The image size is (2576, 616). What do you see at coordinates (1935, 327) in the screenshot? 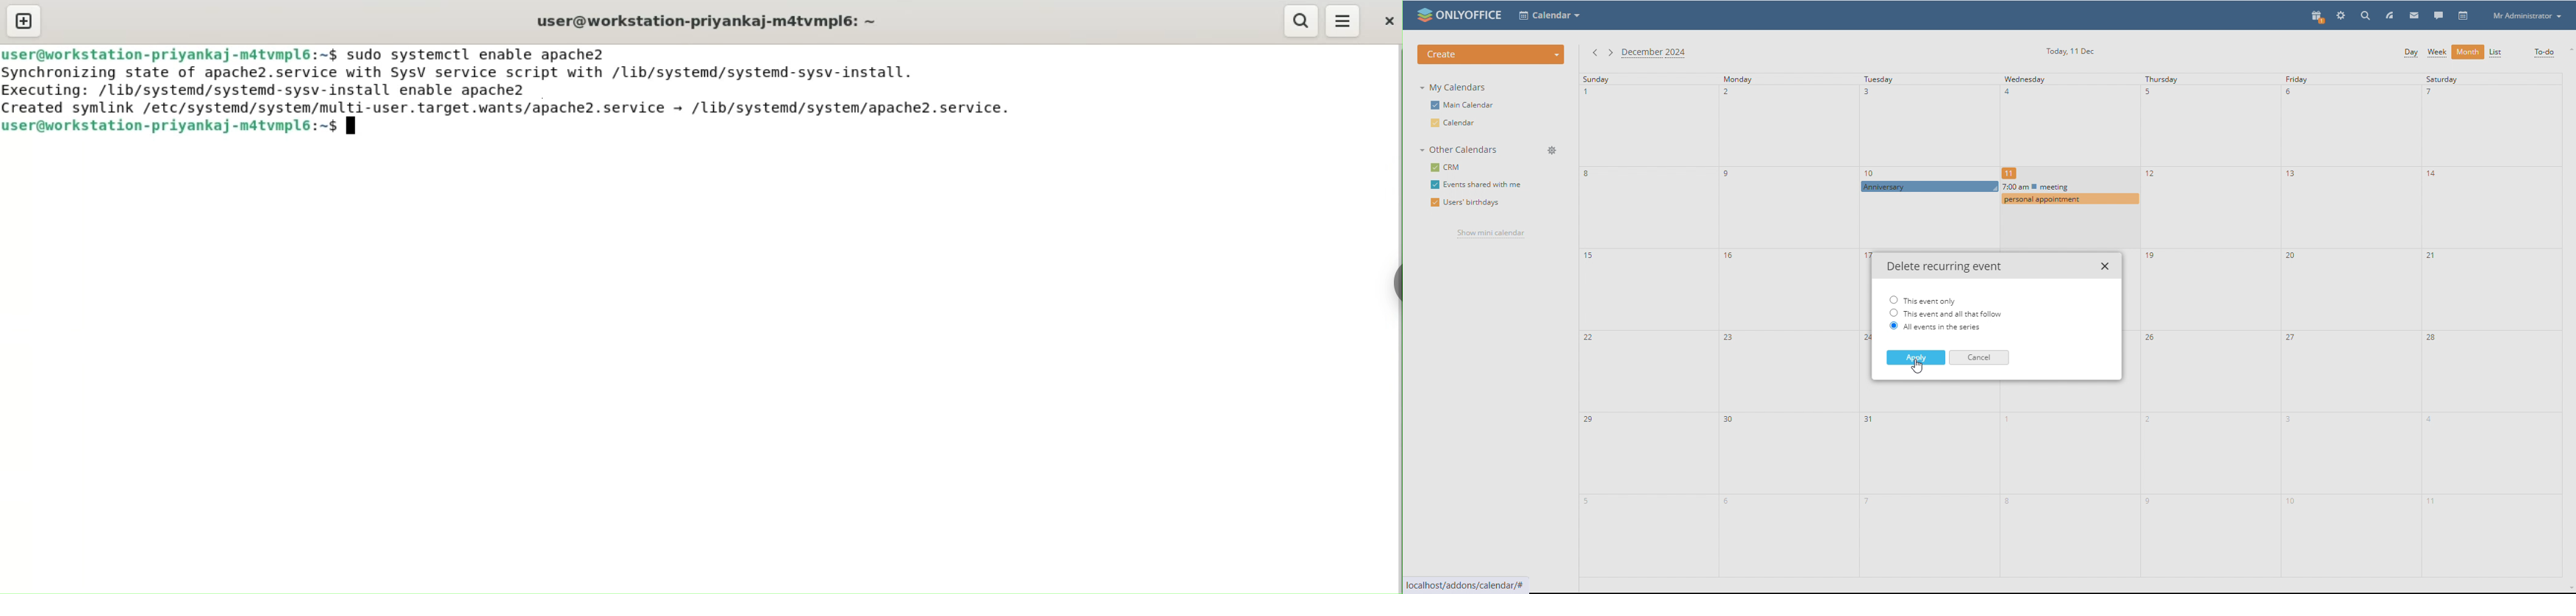
I see `all events in the series` at bounding box center [1935, 327].